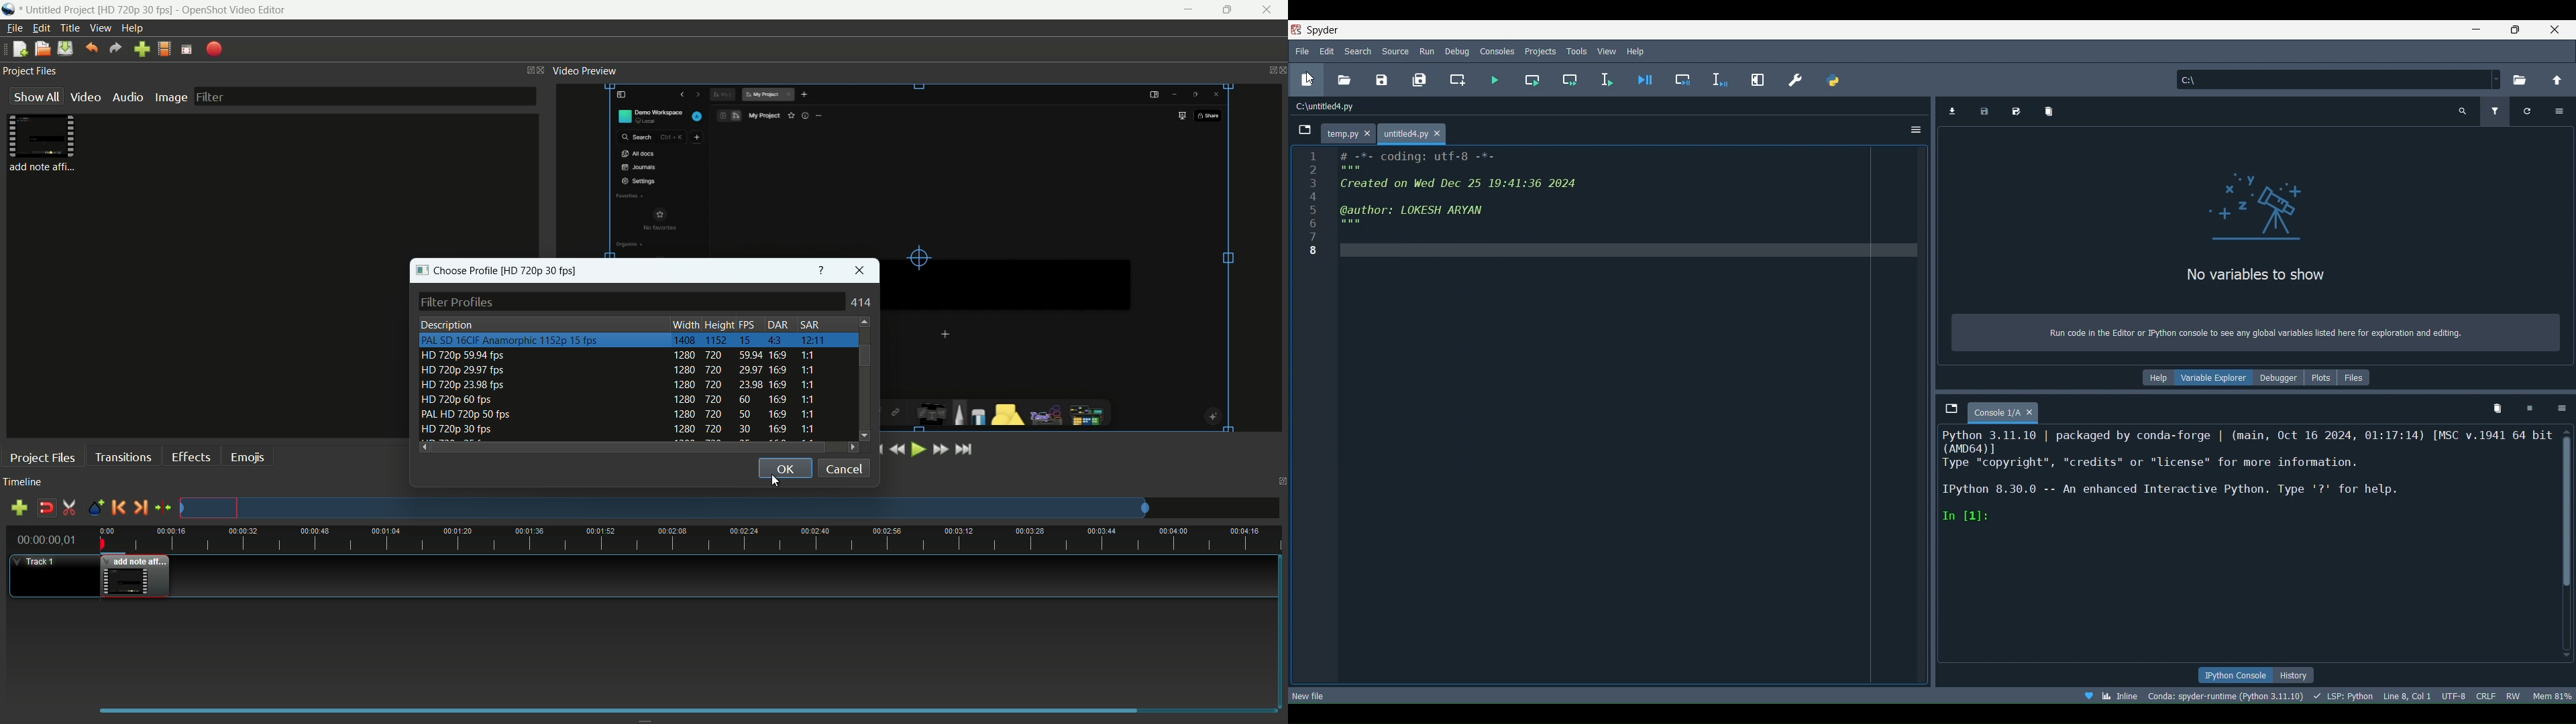 The height and width of the screenshot is (728, 2576). I want to click on minimize, so click(1187, 10).